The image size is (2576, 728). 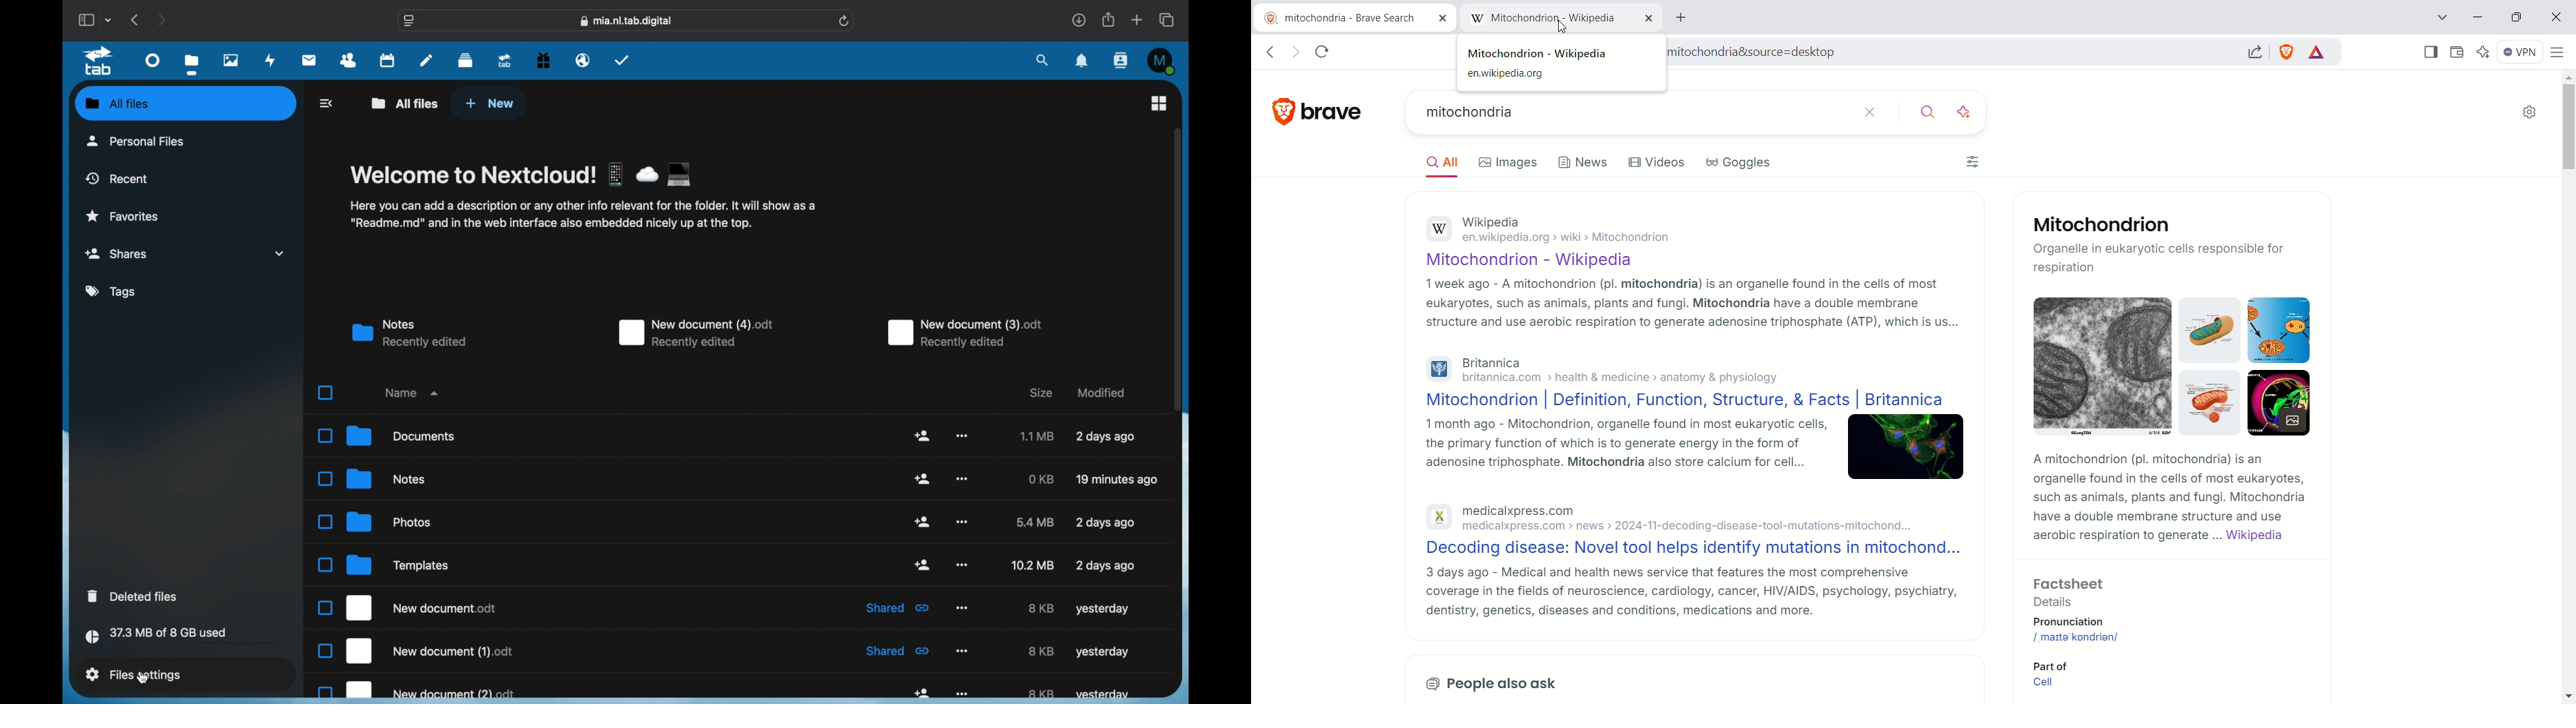 I want to click on new document, so click(x=965, y=333).